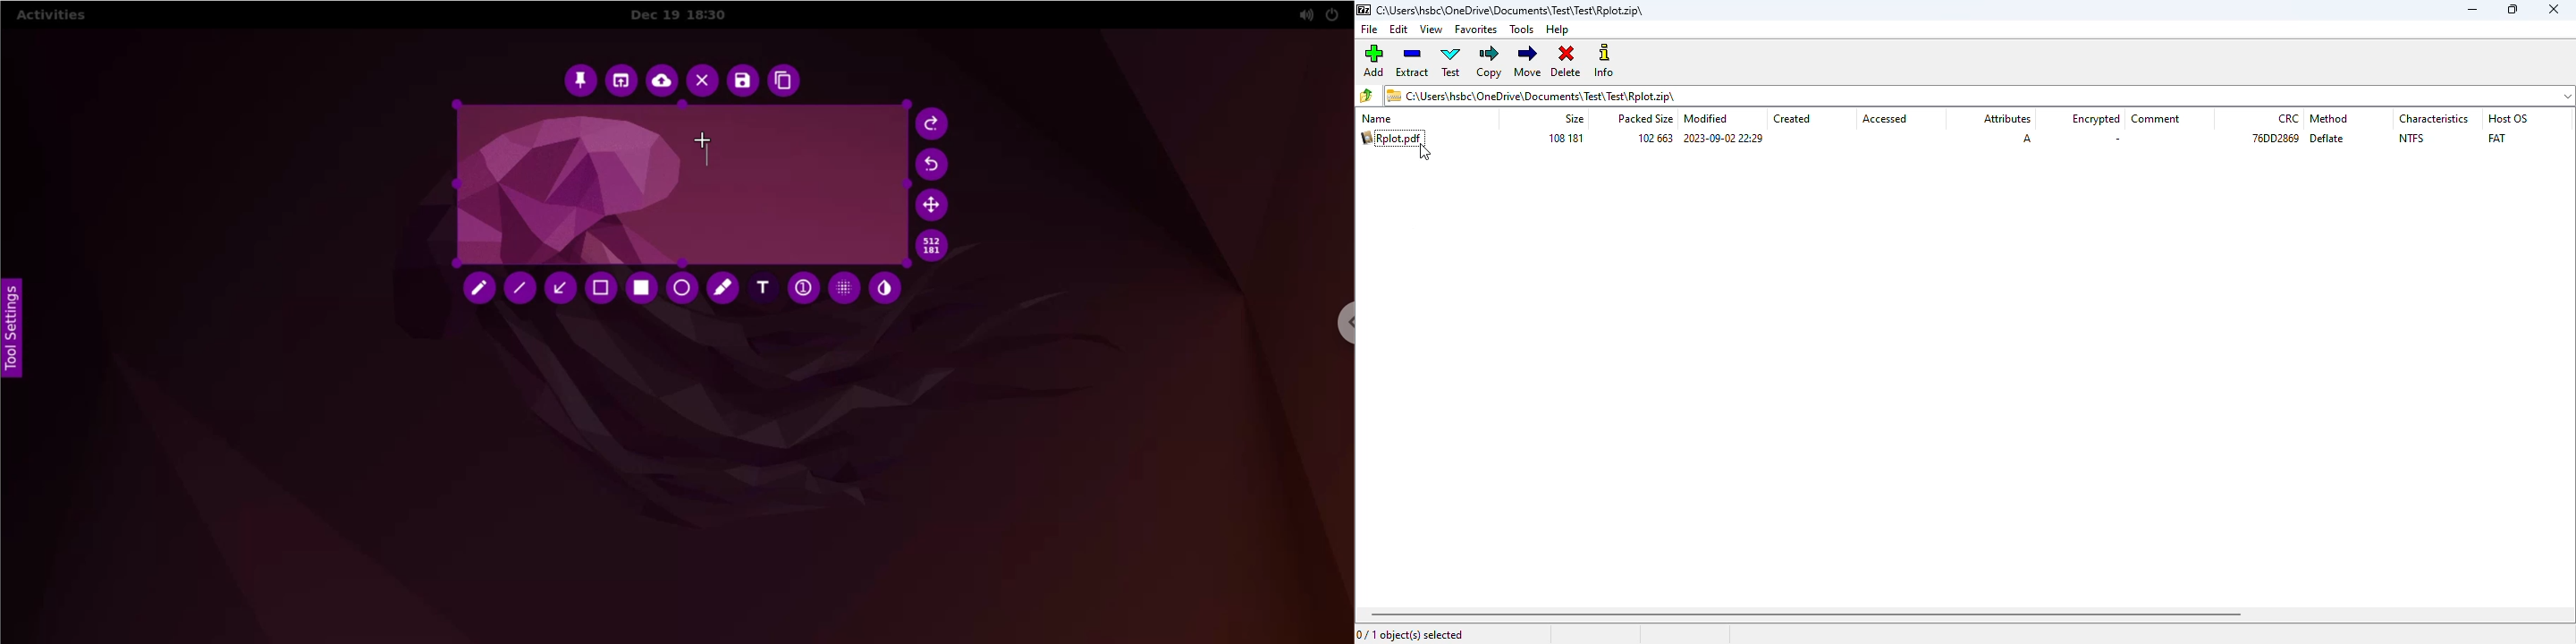 The width and height of the screenshot is (2576, 644). What do you see at coordinates (2117, 139) in the screenshot?
I see `-` at bounding box center [2117, 139].